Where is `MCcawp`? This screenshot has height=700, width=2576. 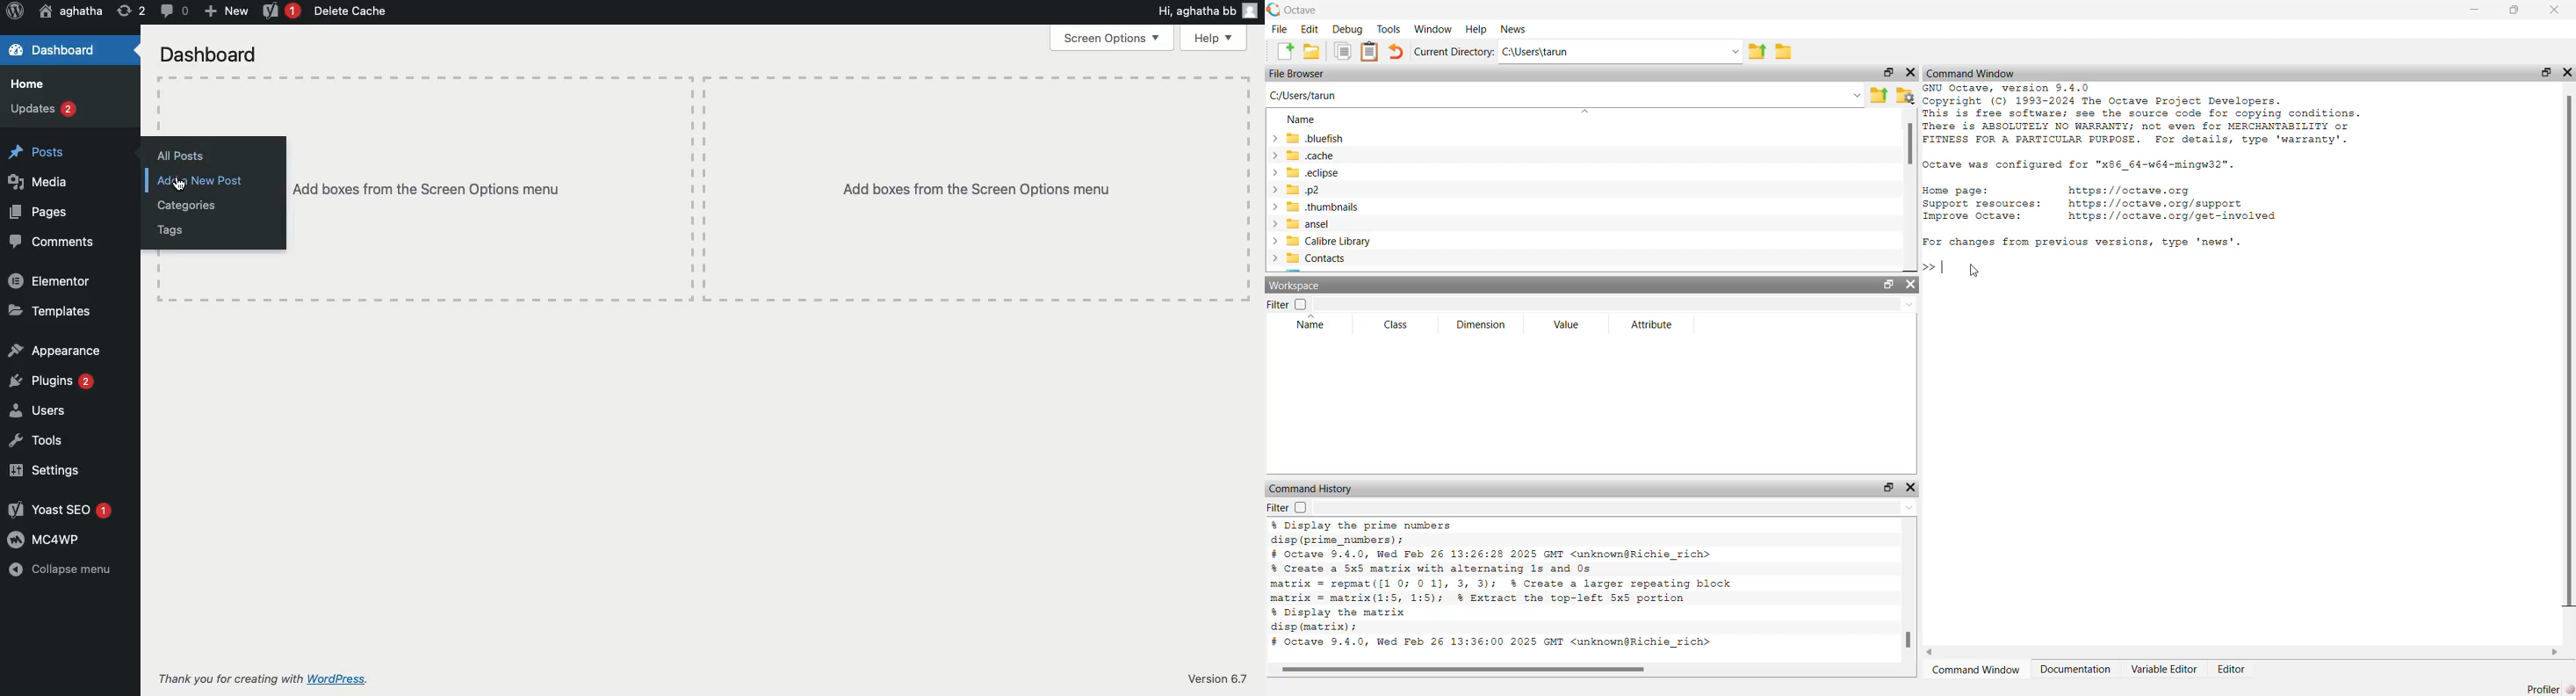
MCcawp is located at coordinates (44, 540).